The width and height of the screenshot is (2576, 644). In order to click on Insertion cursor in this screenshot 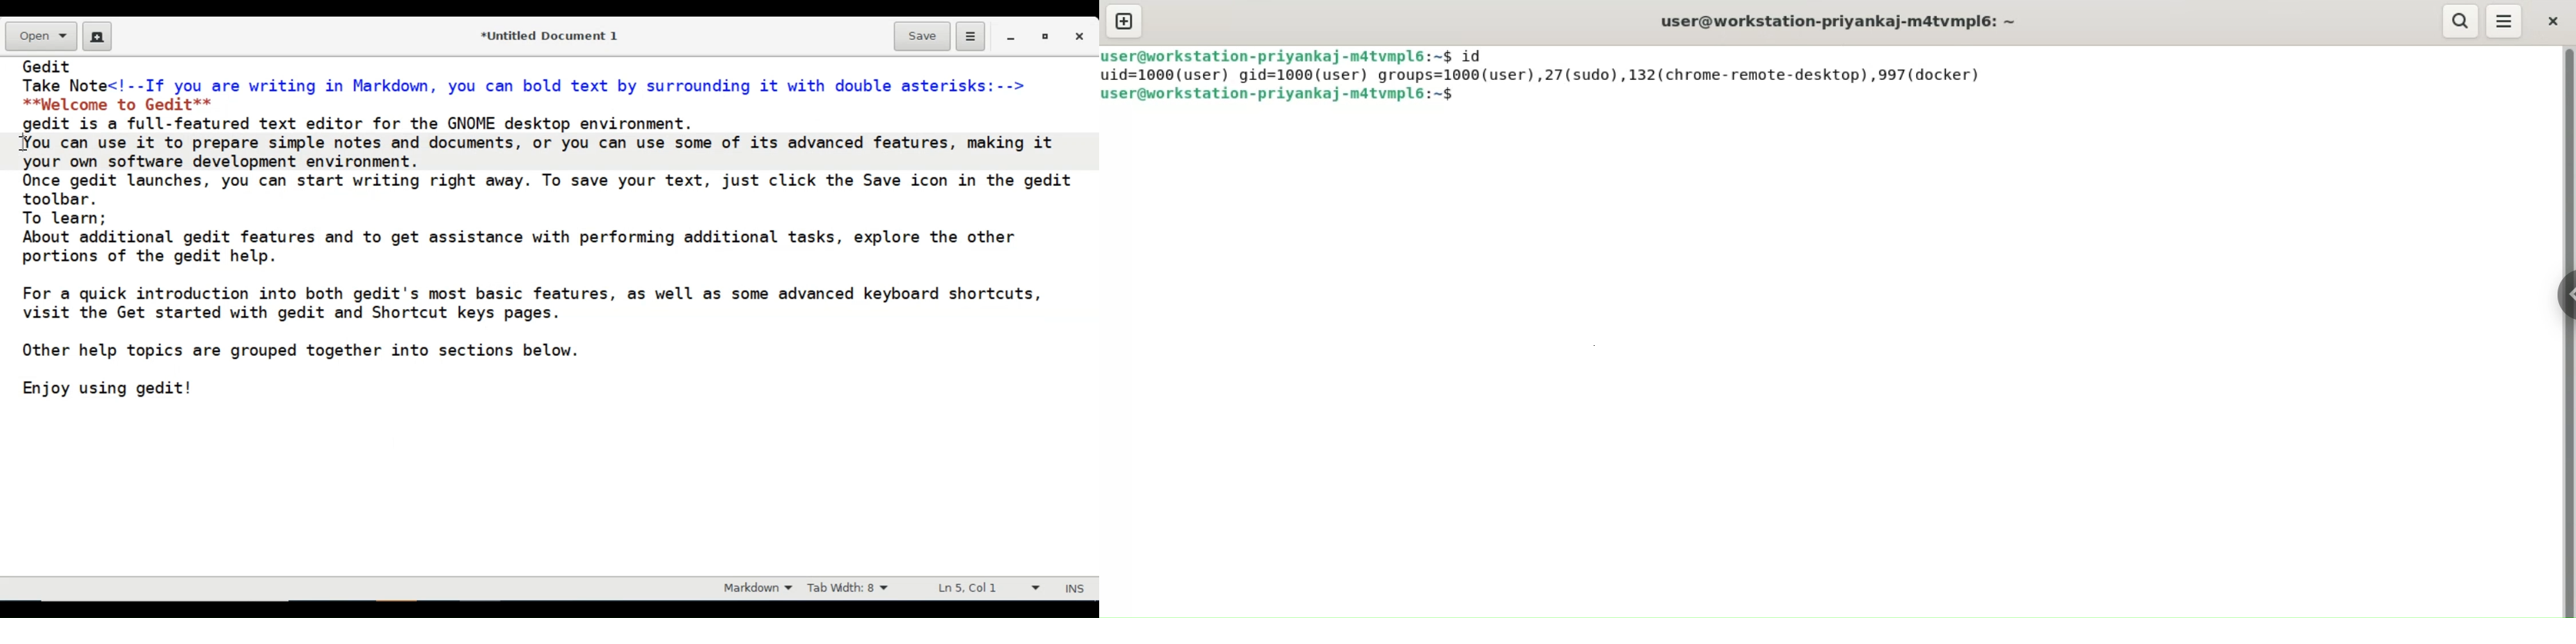, I will do `click(23, 145)`.